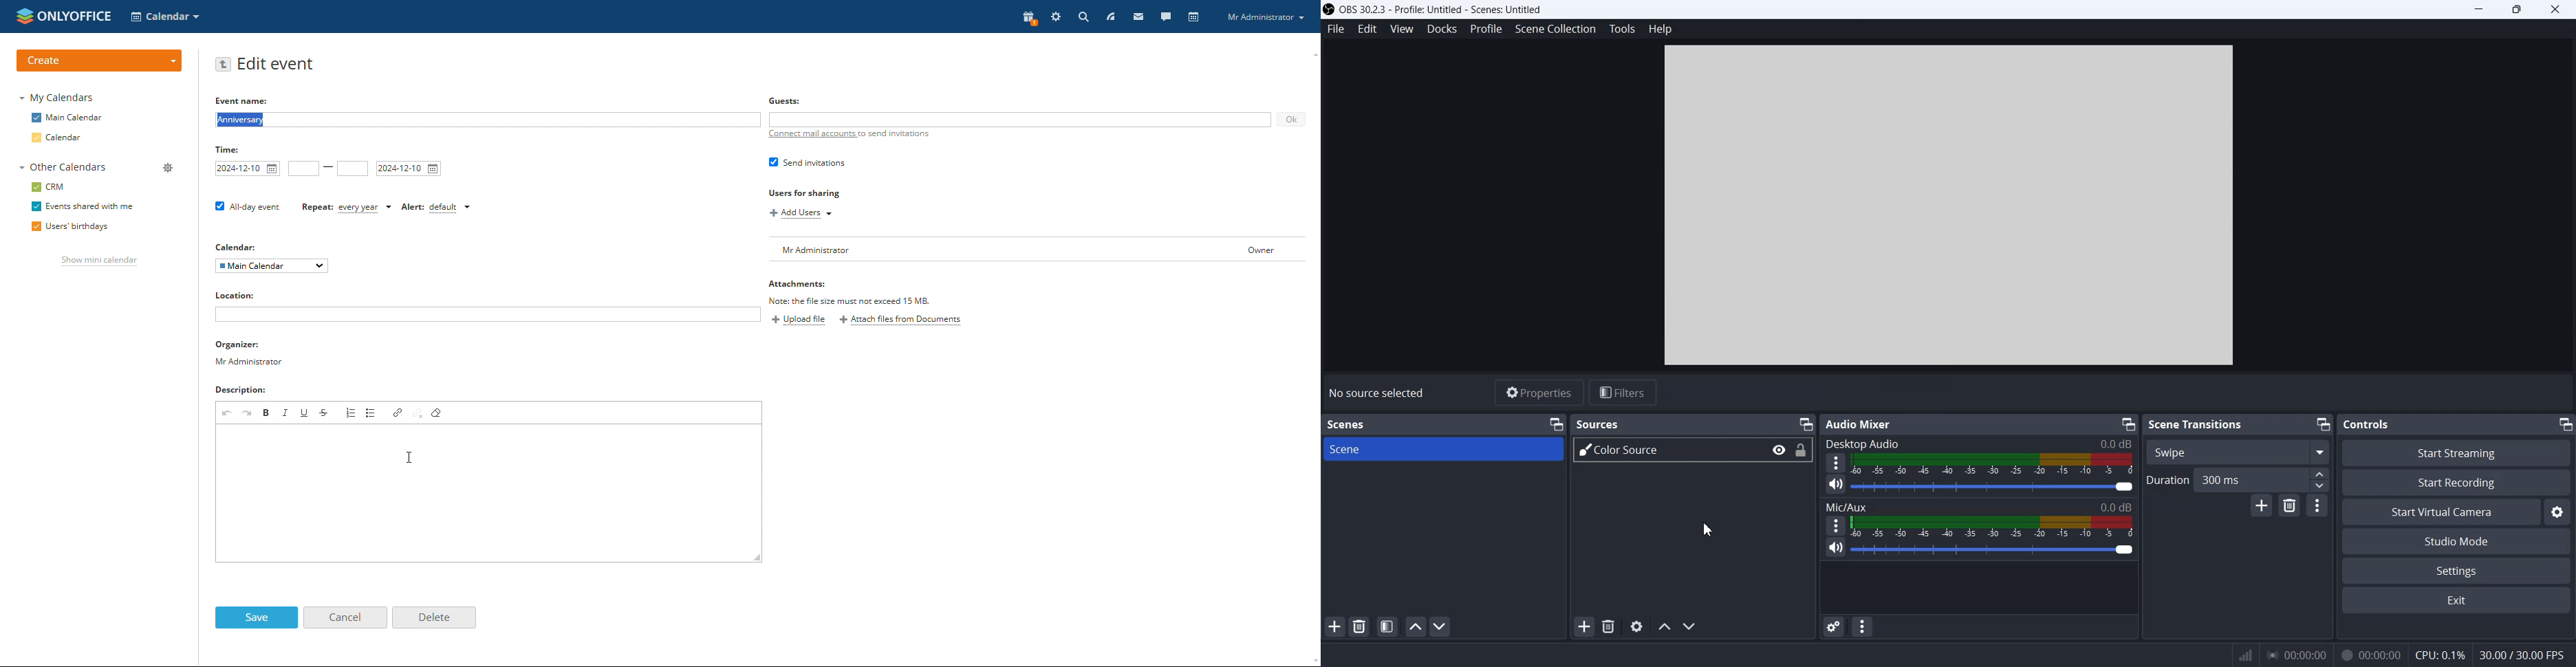 The image size is (2576, 672). I want to click on Start Streaming, so click(2456, 453).